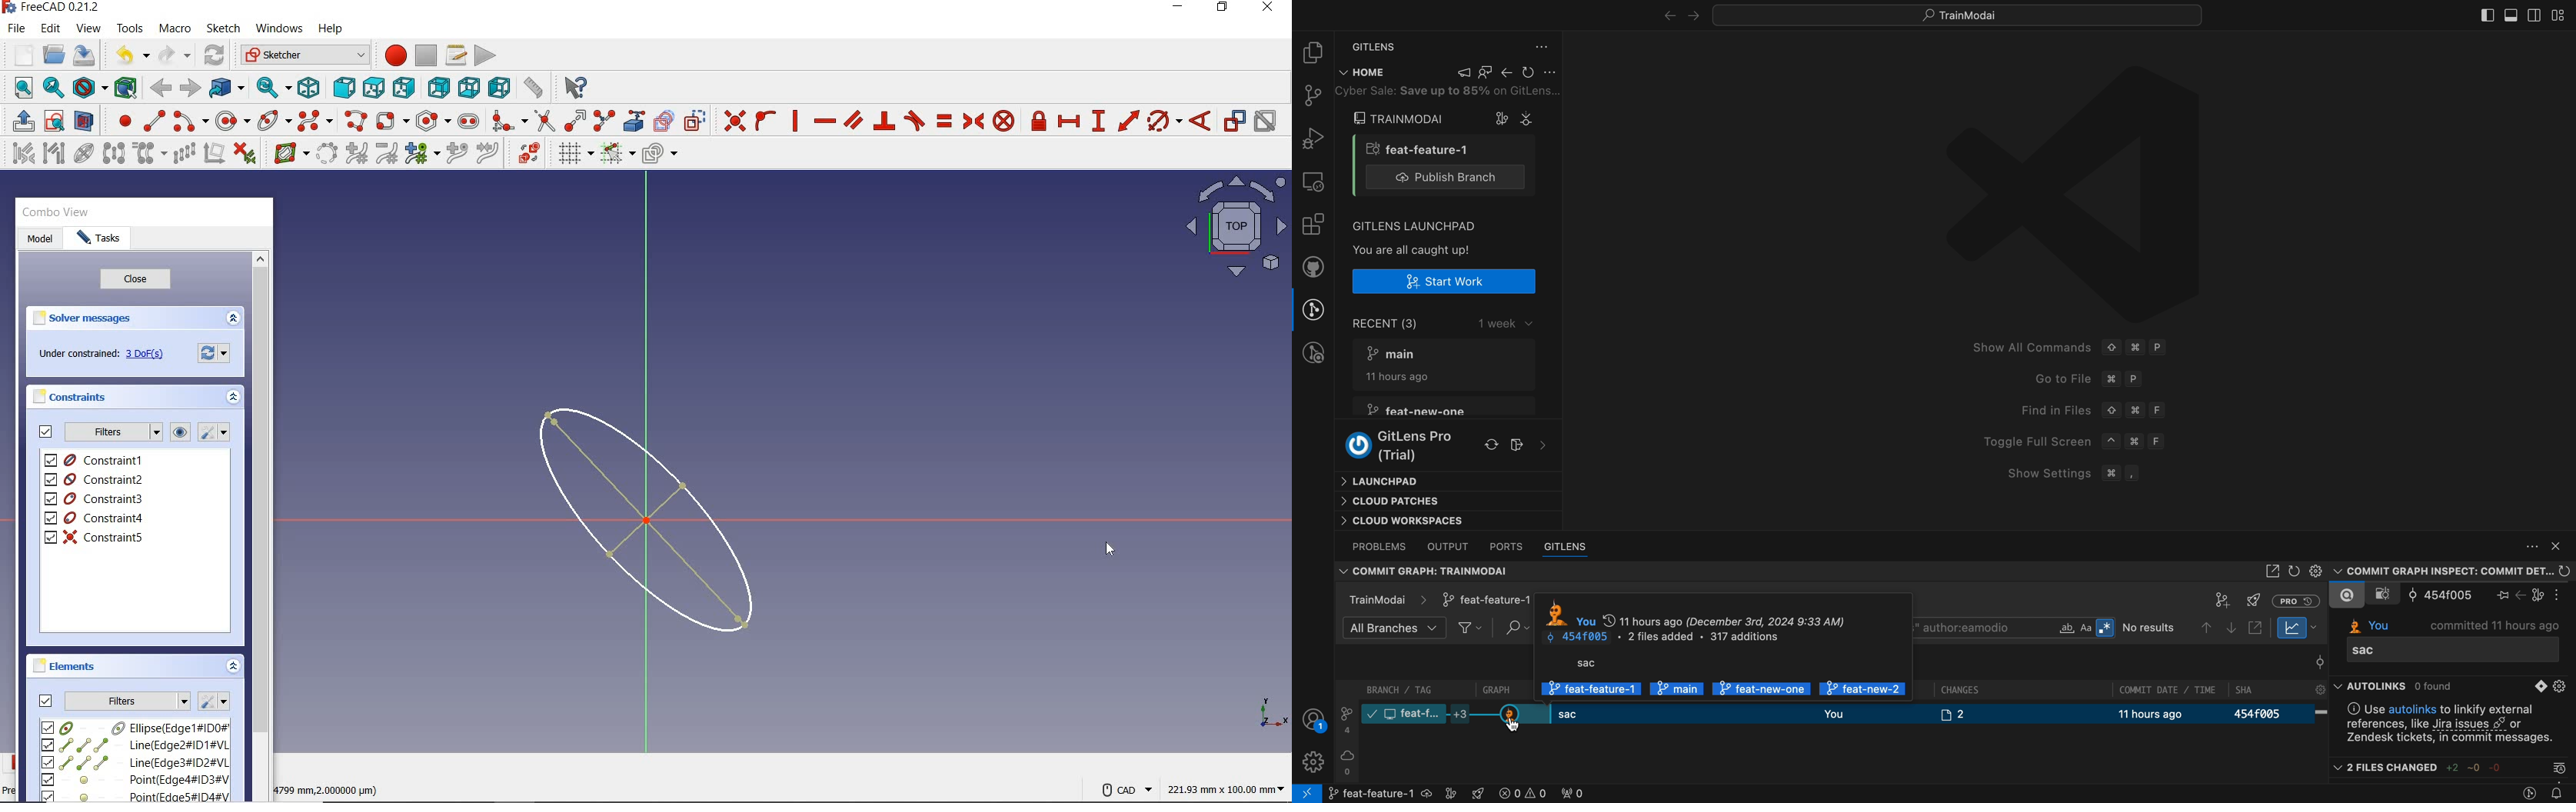 This screenshot has height=812, width=2576. Describe the element at coordinates (1423, 571) in the screenshot. I see `Commit graph: TrainmodeAI` at that location.